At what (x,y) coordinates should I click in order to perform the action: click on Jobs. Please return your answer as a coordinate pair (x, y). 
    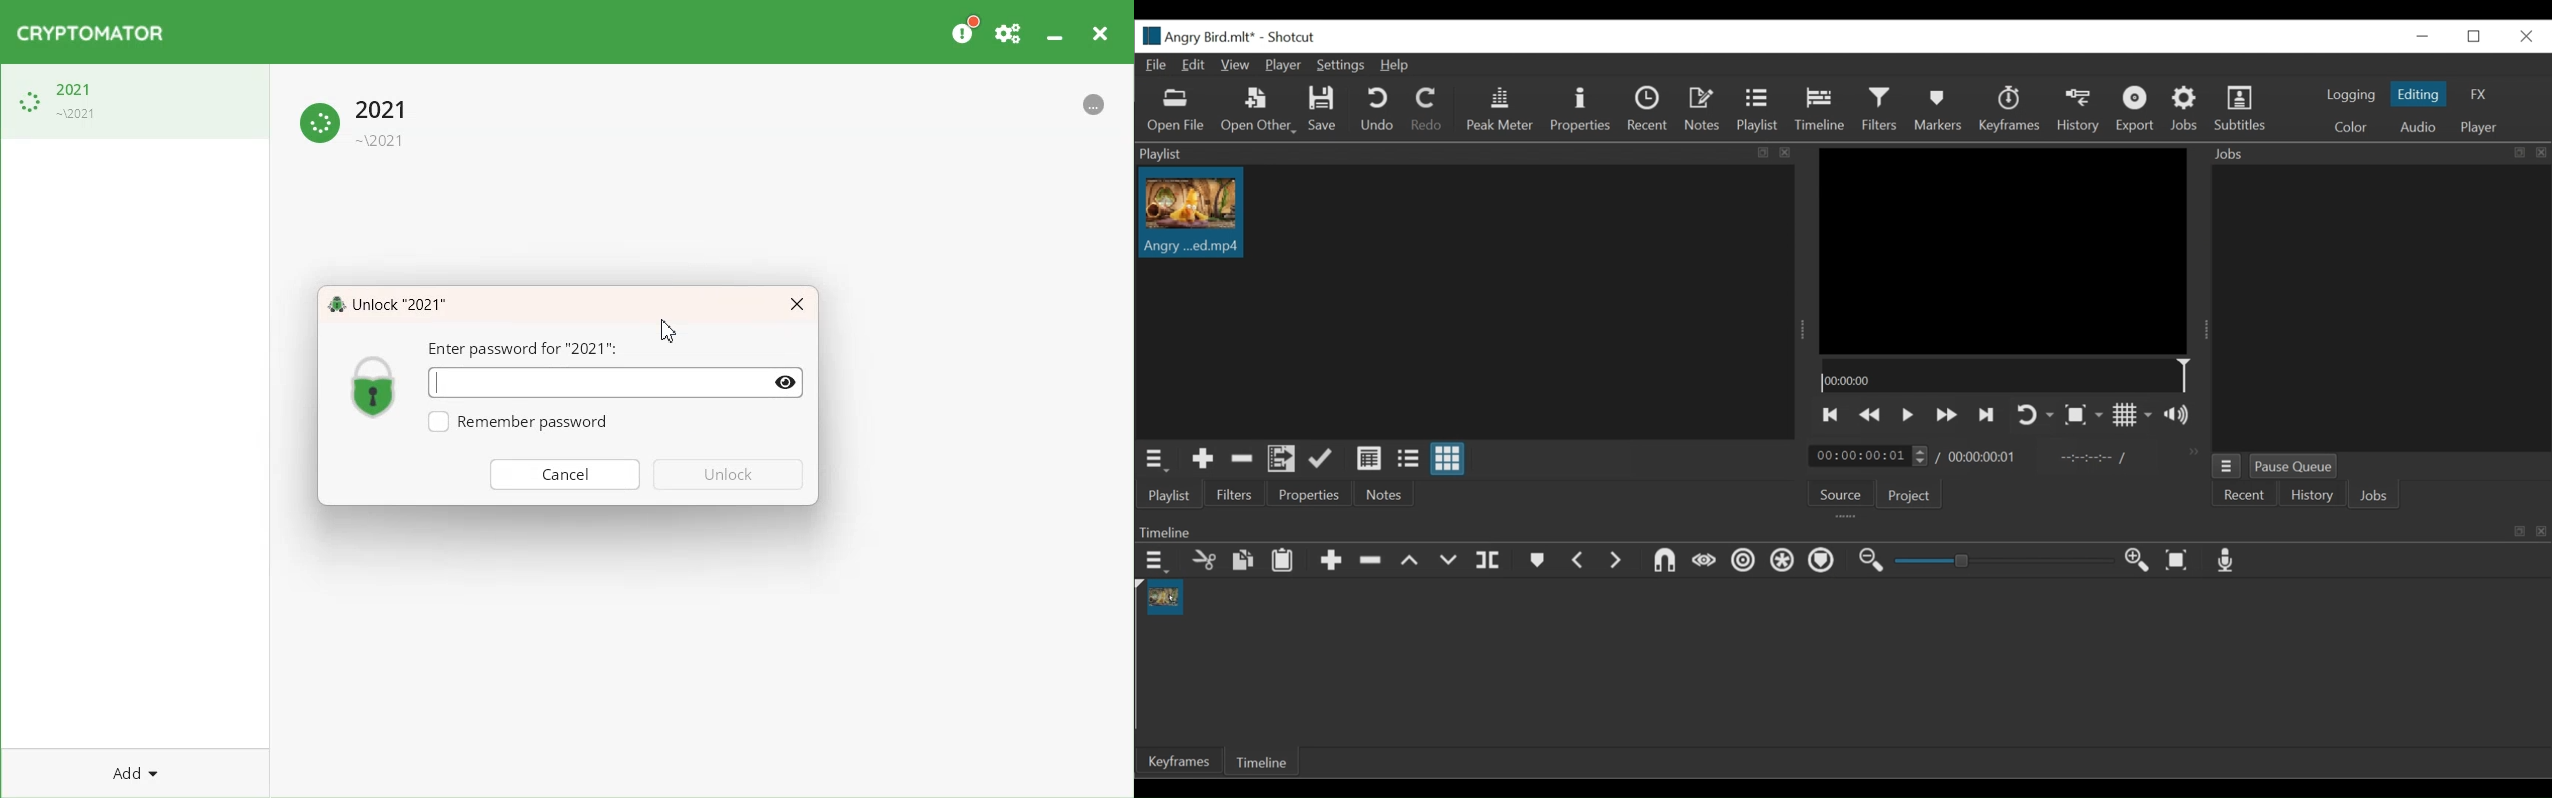
    Looking at the image, I should click on (2379, 152).